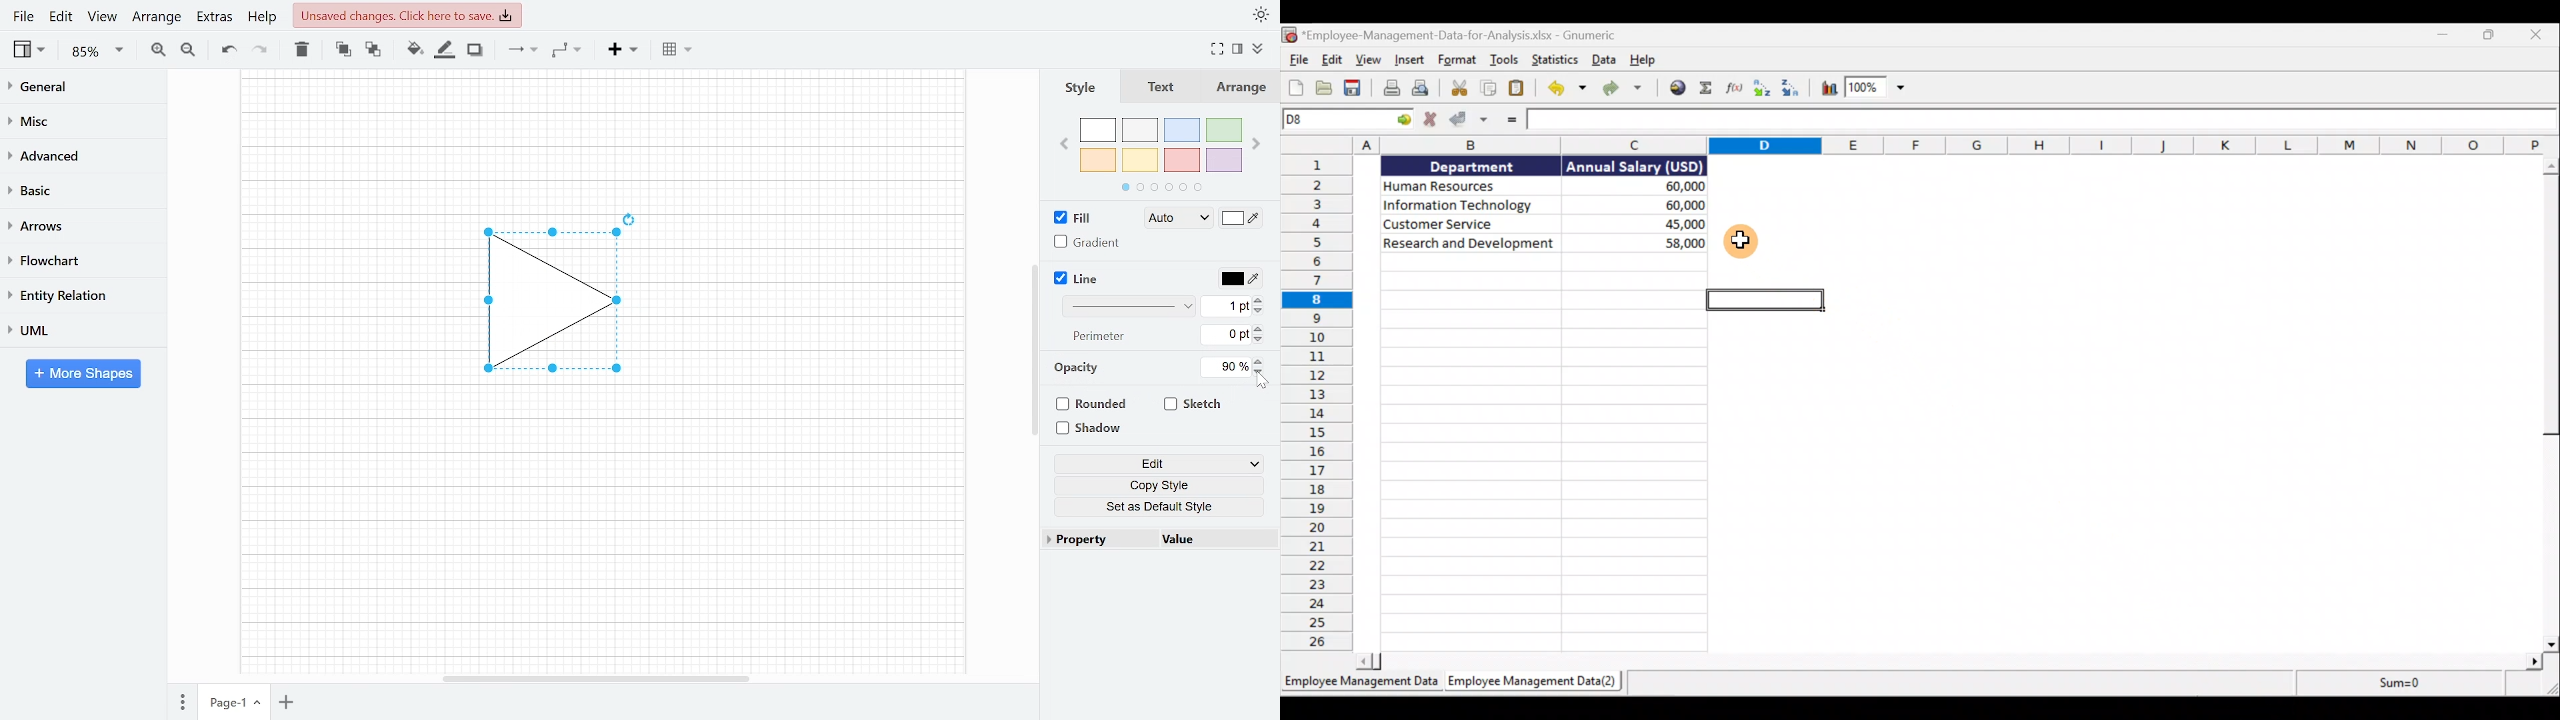 The height and width of the screenshot is (728, 2576). I want to click on Triangle, so click(563, 307).